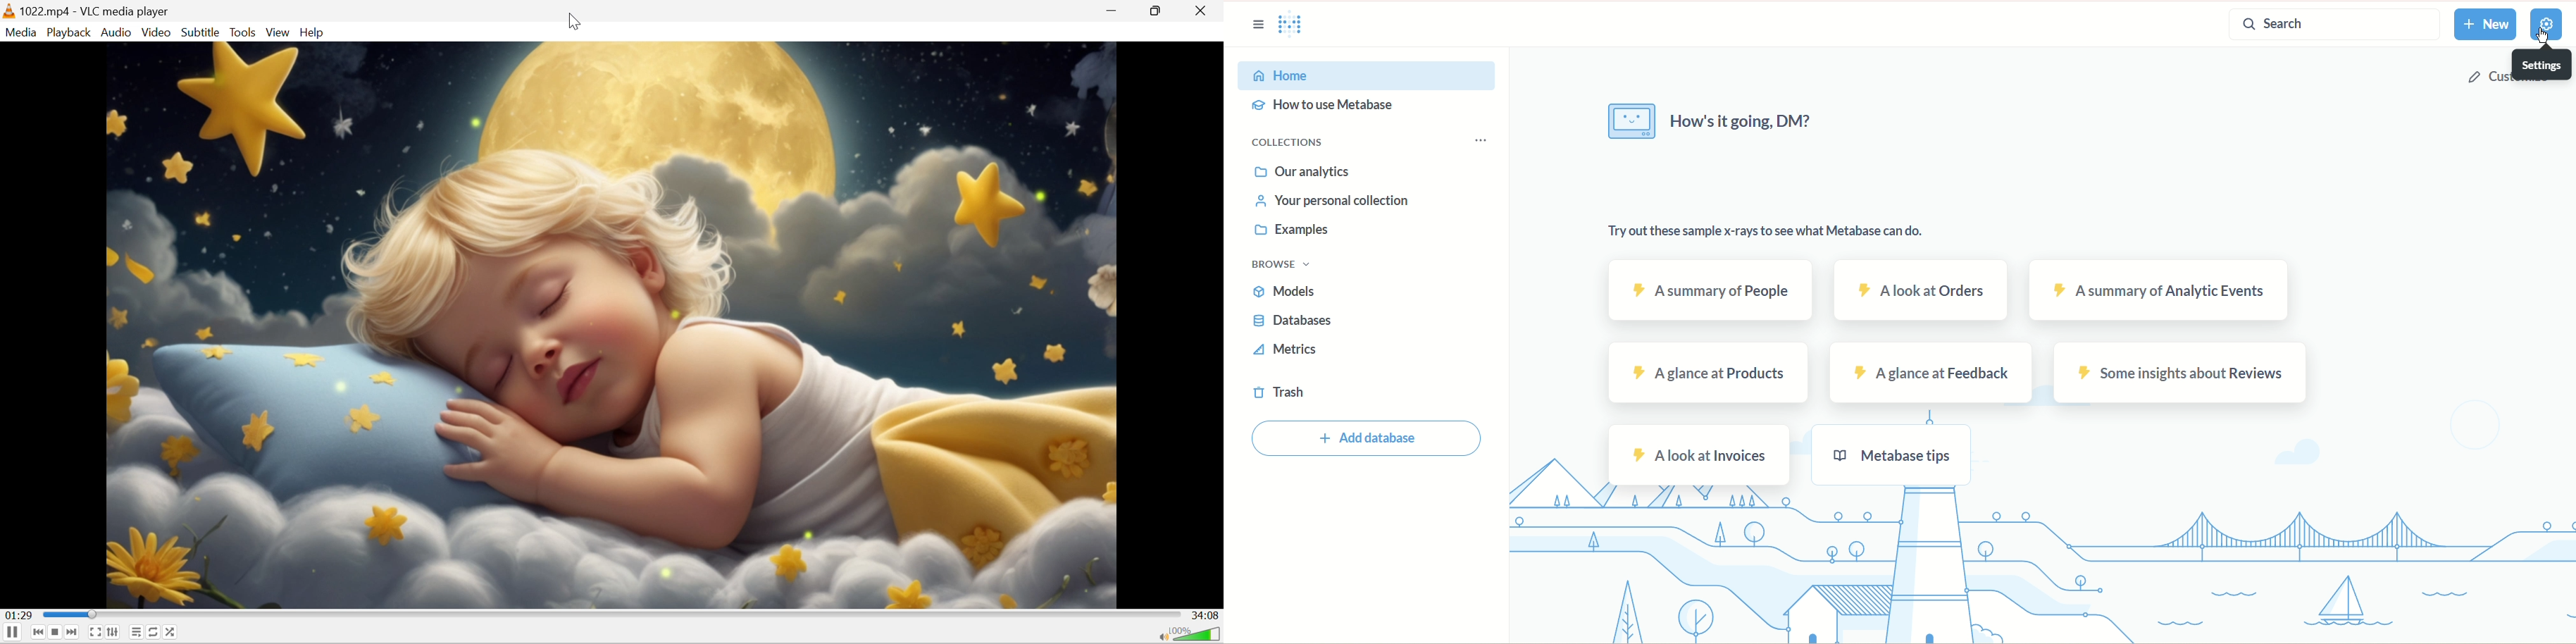 The image size is (2576, 644). What do you see at coordinates (1479, 143) in the screenshot?
I see `options` at bounding box center [1479, 143].